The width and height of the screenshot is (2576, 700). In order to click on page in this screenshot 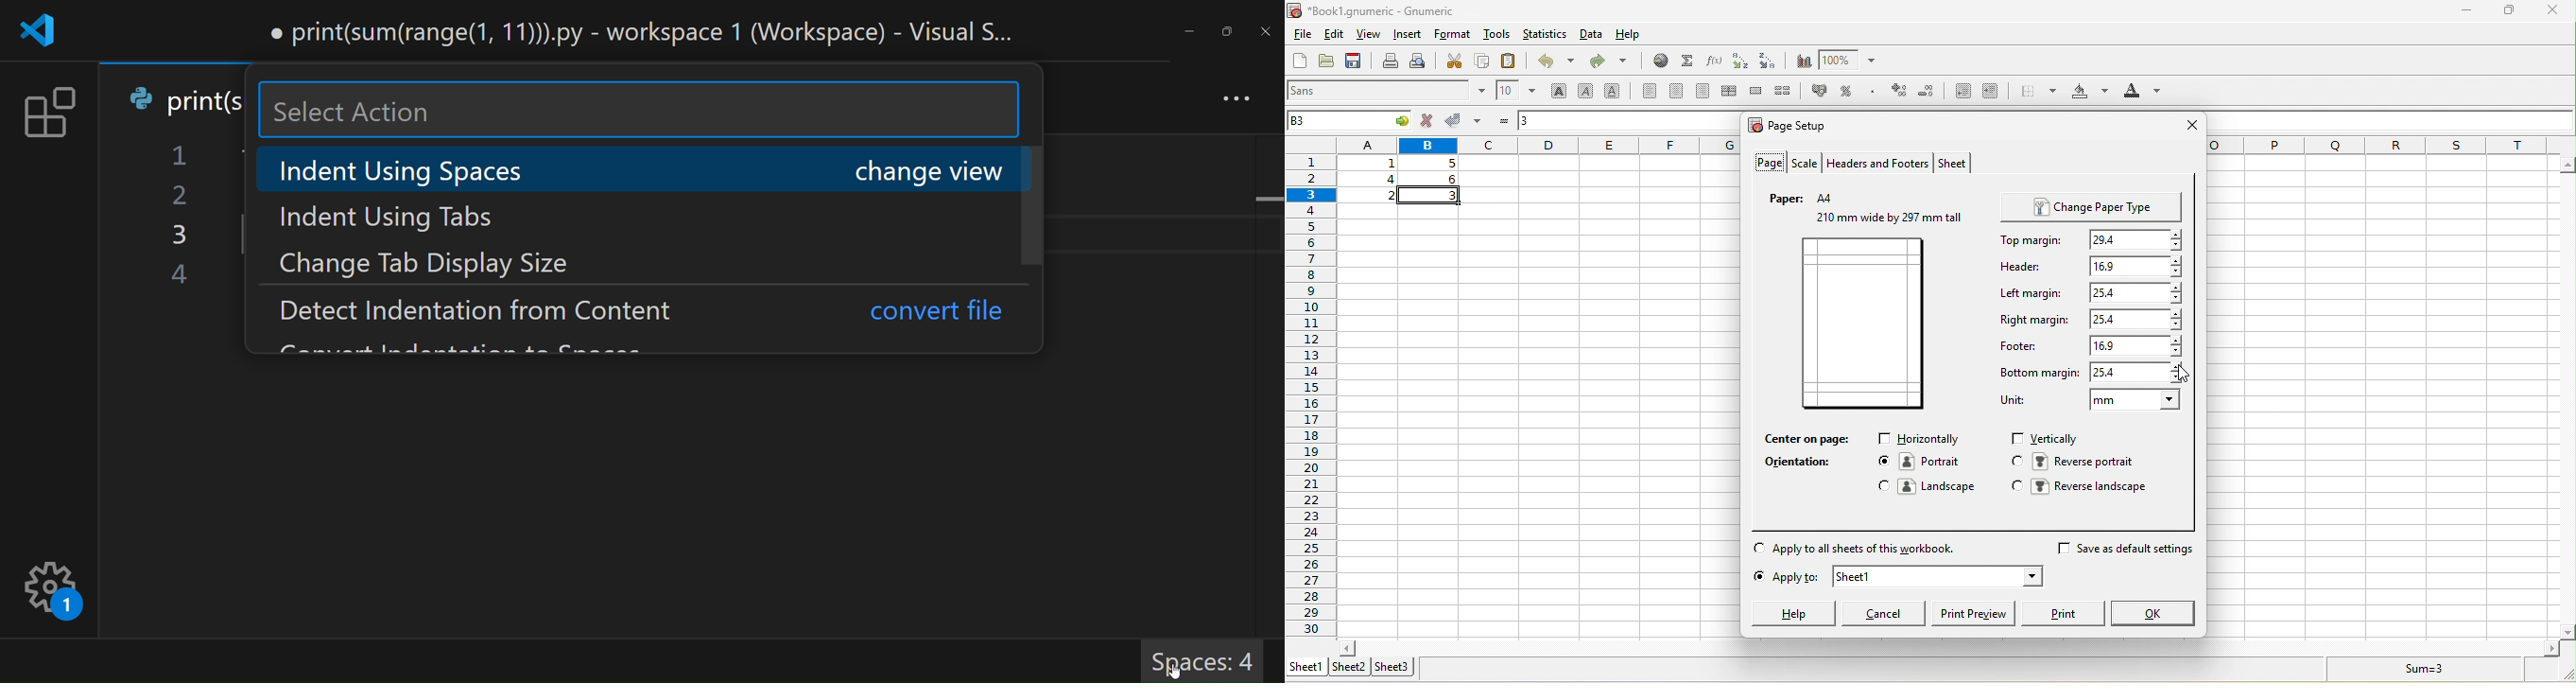, I will do `click(1770, 163)`.